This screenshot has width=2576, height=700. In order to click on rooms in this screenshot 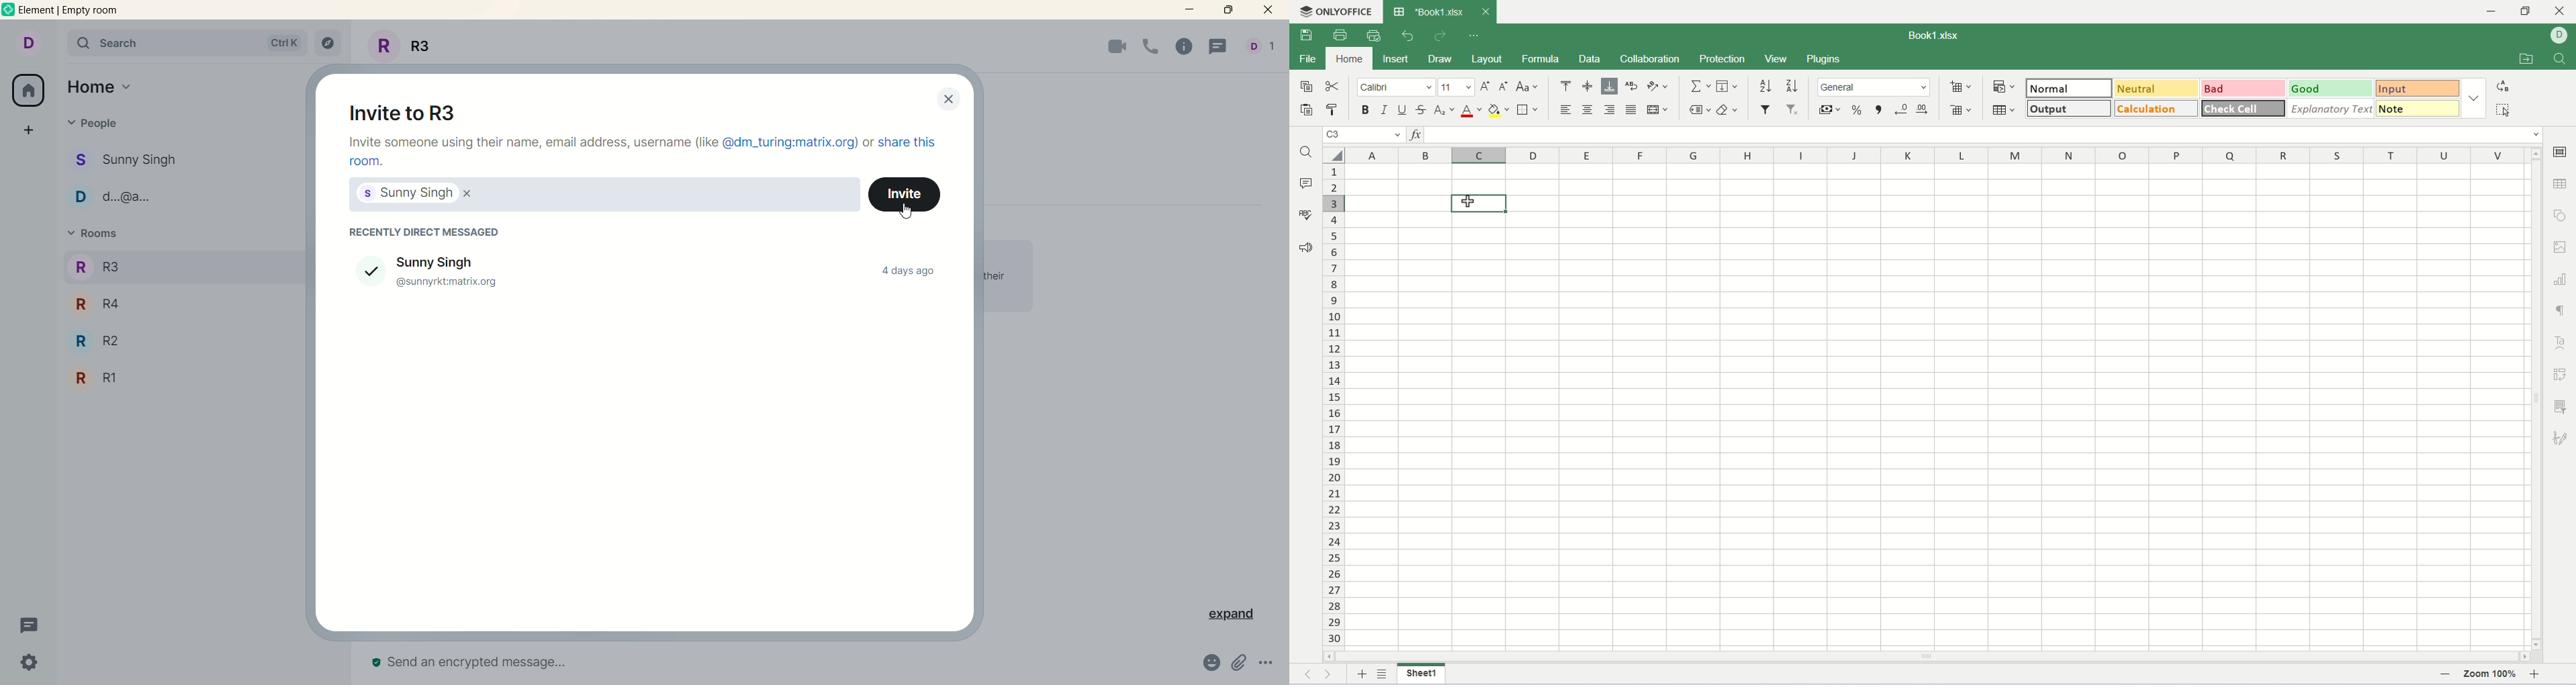, I will do `click(98, 236)`.